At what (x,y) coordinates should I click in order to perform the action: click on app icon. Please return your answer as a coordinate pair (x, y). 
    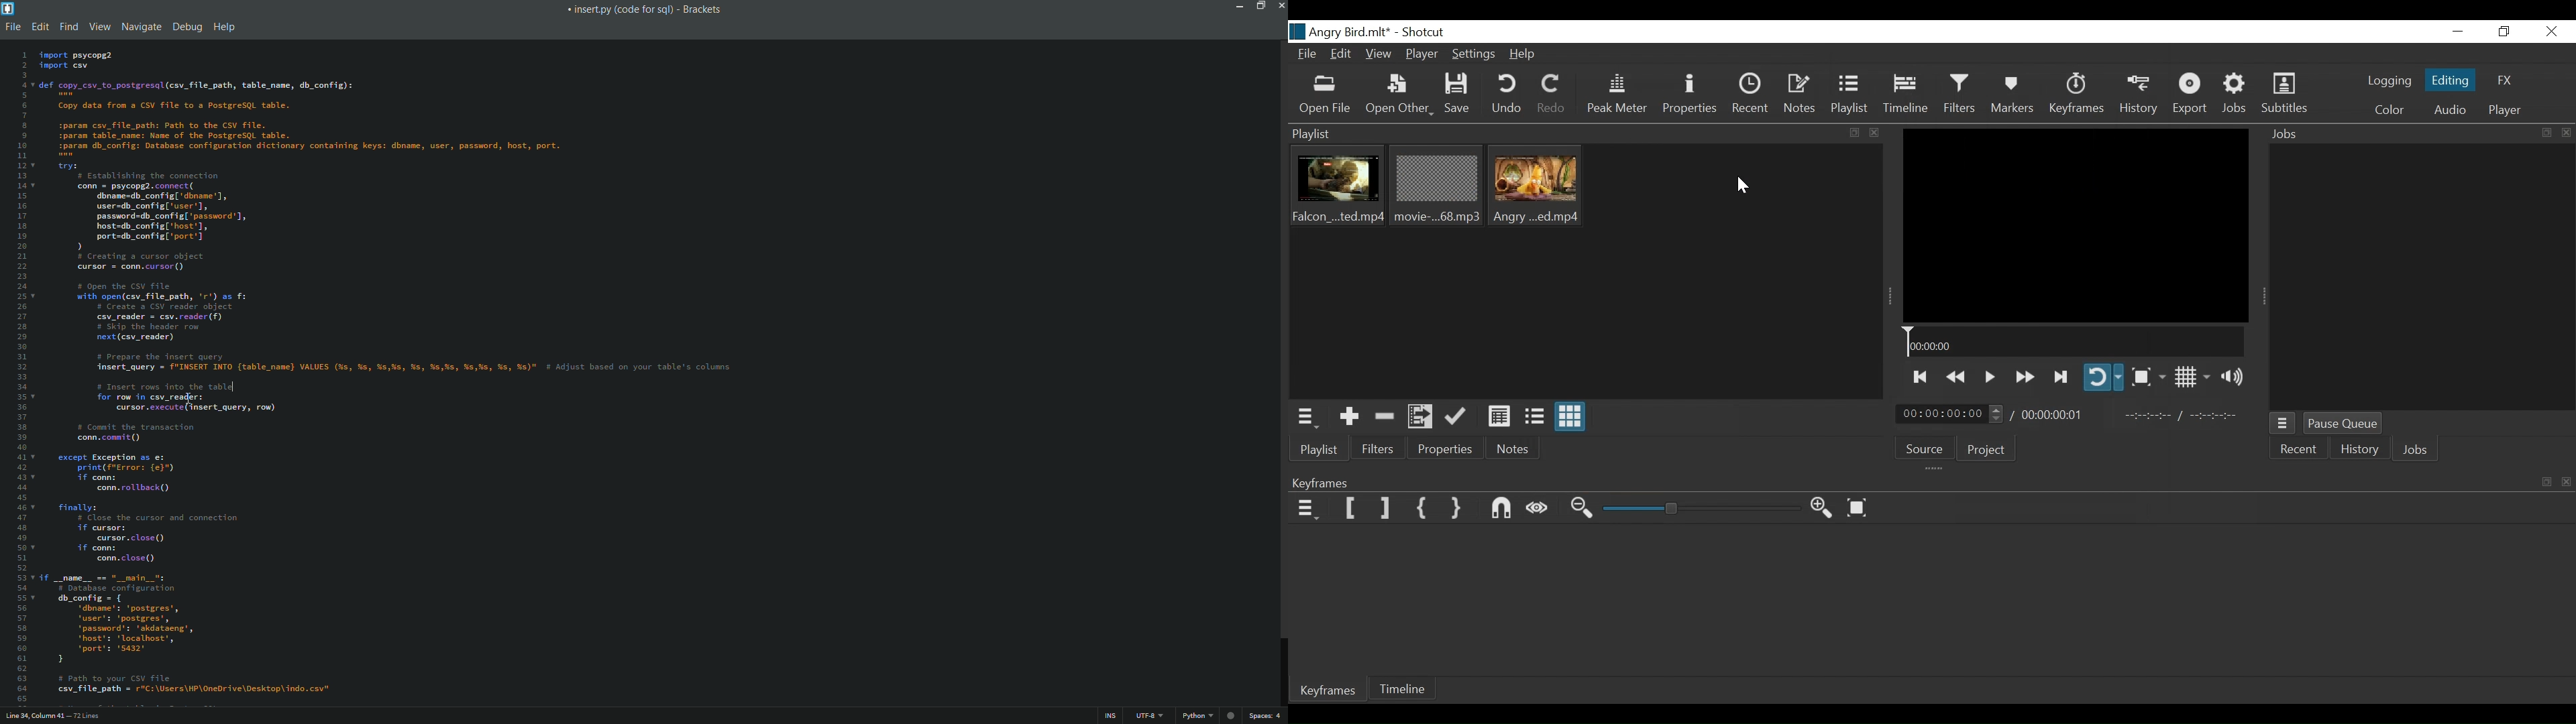
    Looking at the image, I should click on (8, 9).